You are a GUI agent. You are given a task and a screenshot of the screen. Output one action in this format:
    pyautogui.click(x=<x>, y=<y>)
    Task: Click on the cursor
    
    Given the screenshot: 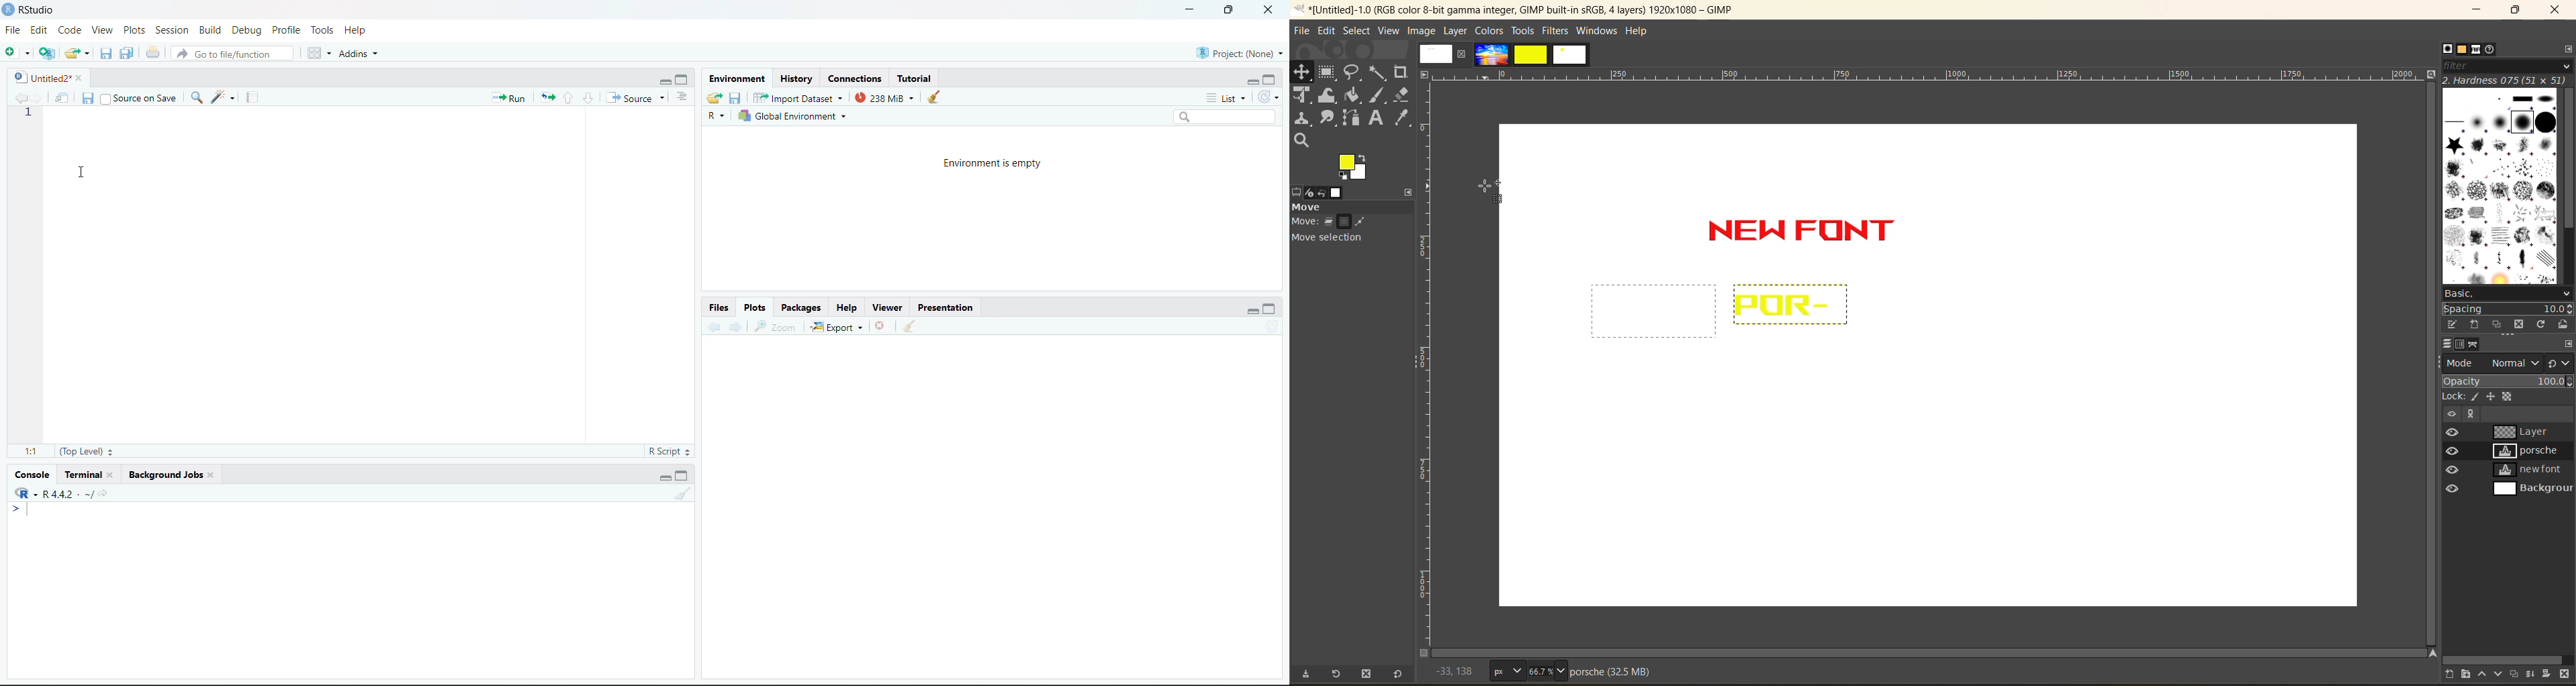 What is the action you would take?
    pyautogui.click(x=82, y=173)
    